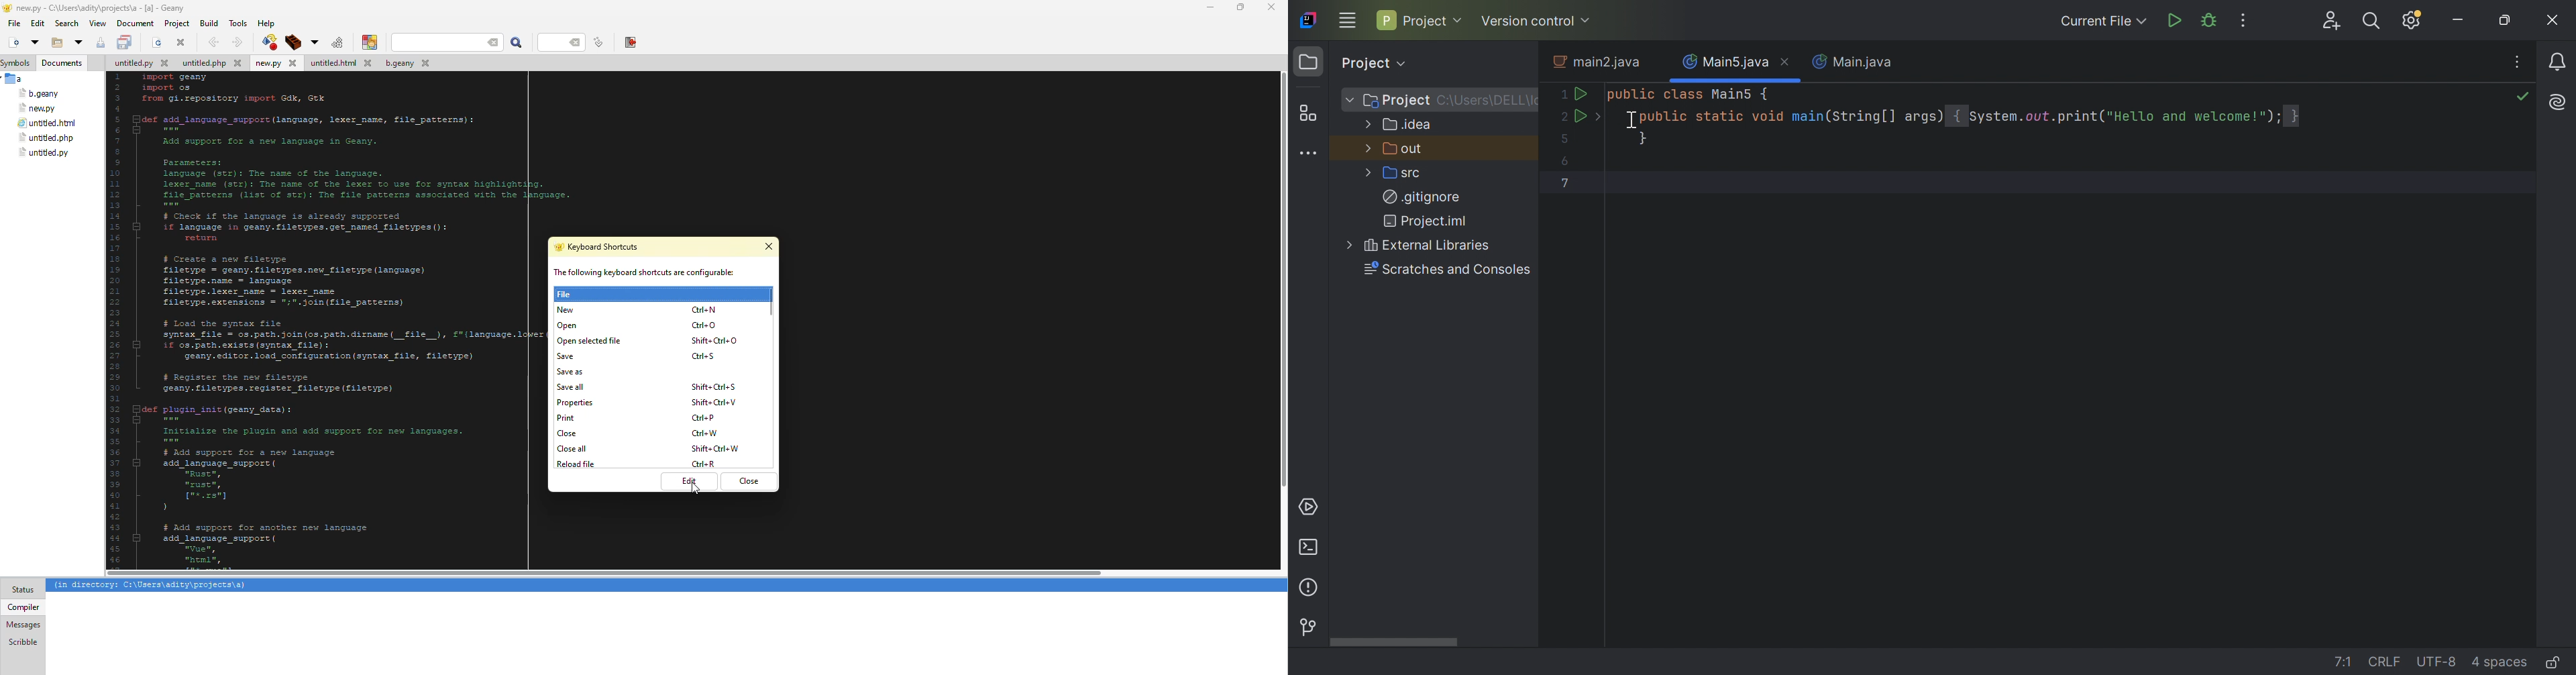 Image resolution: width=2576 pixels, height=700 pixels. What do you see at coordinates (1487, 100) in the screenshot?
I see `C:\Users\DELL\` at bounding box center [1487, 100].